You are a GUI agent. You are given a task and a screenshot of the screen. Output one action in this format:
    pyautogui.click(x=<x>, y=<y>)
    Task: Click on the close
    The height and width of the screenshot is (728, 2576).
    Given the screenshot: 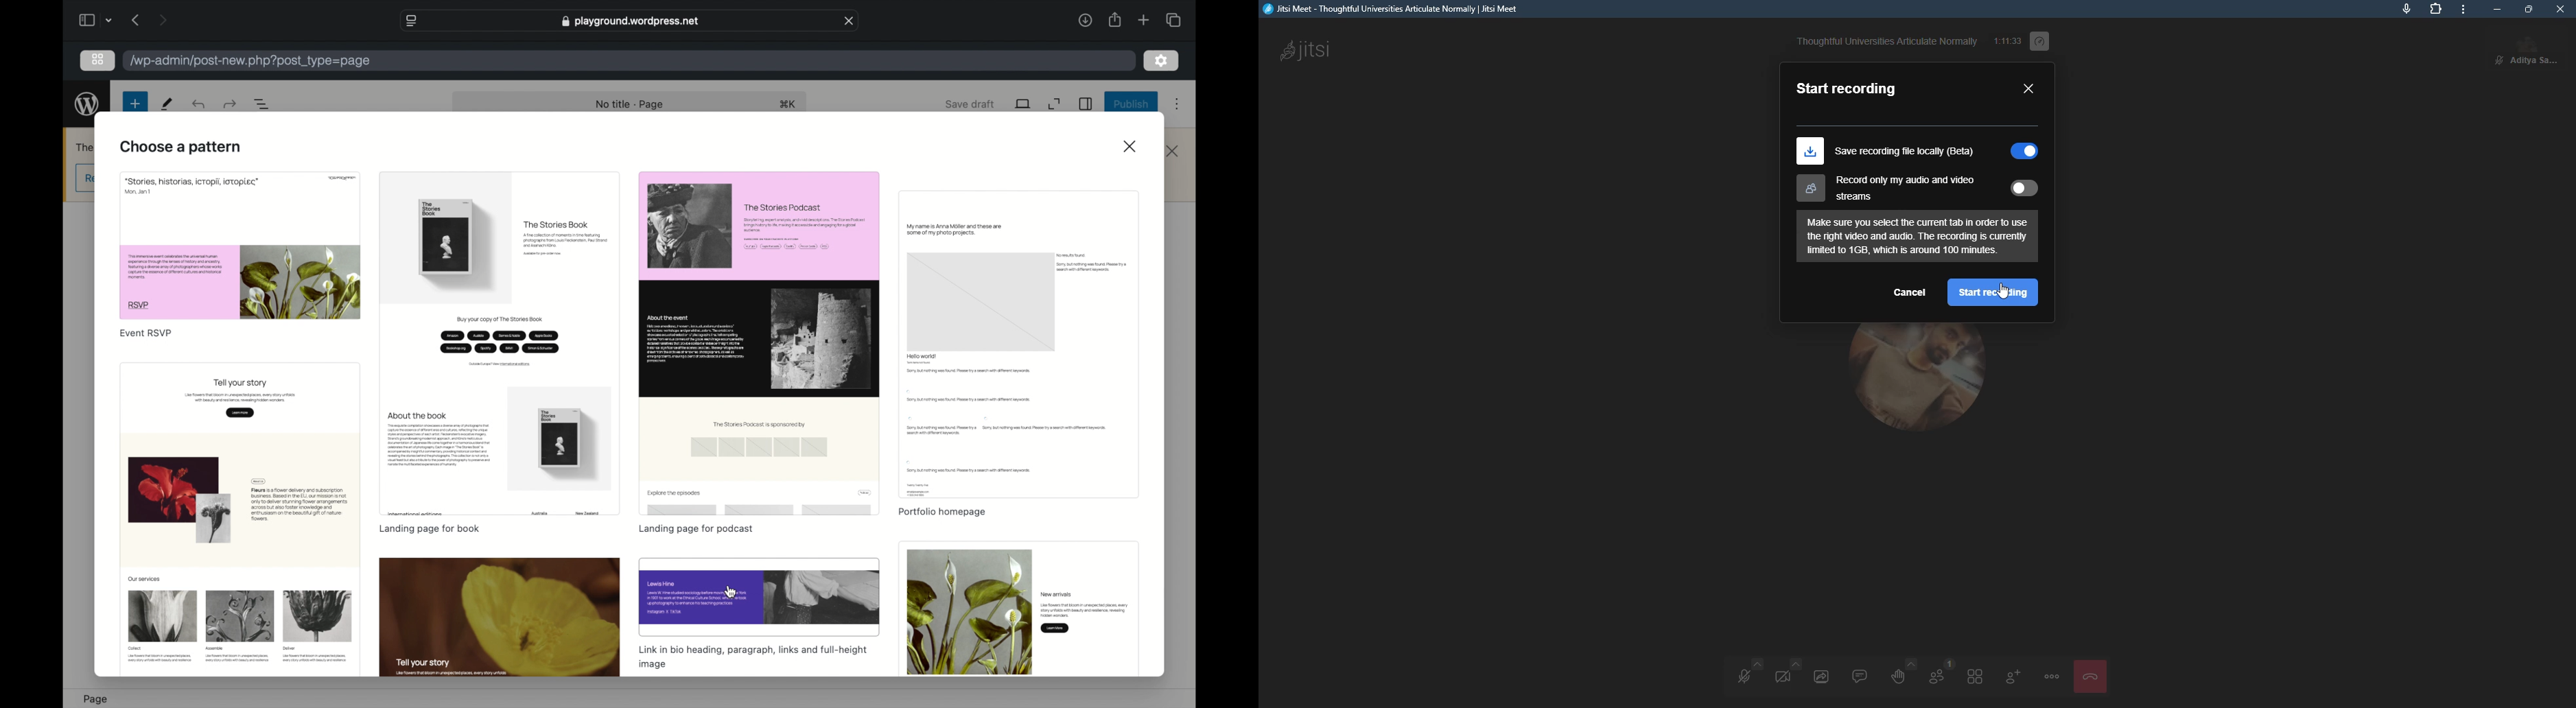 What is the action you would take?
    pyautogui.click(x=1130, y=146)
    